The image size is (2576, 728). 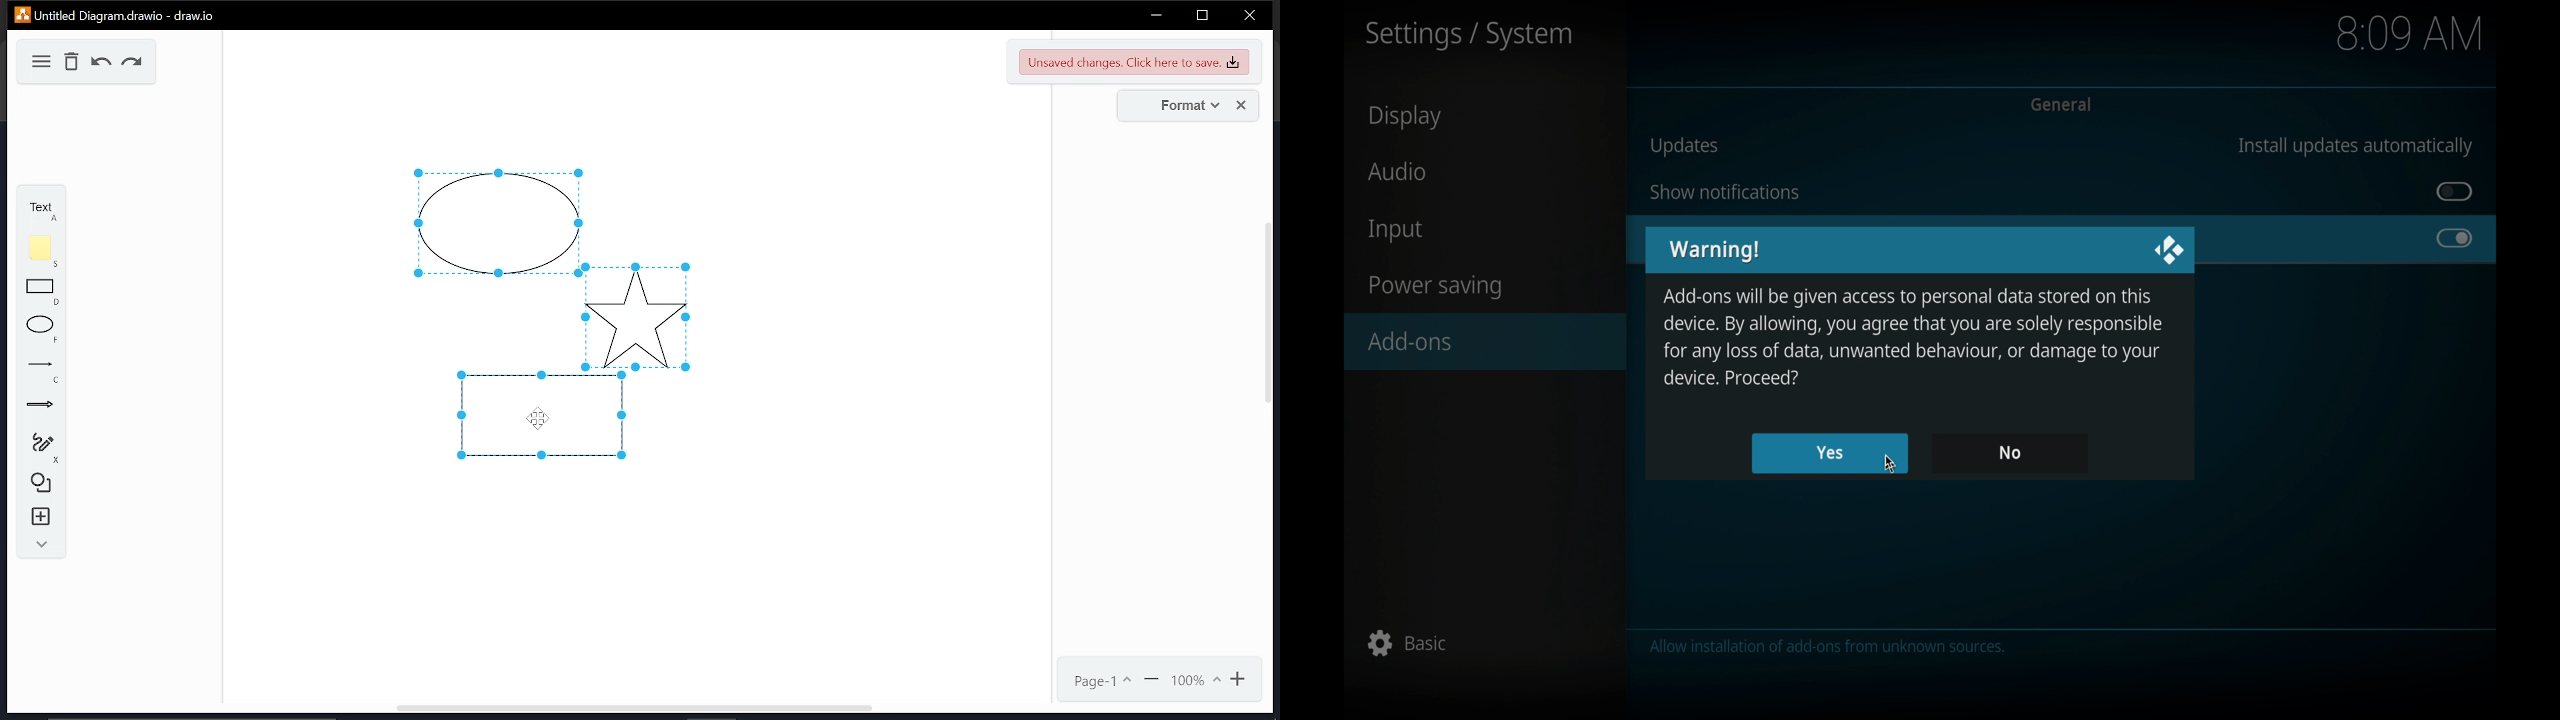 What do you see at coordinates (2009, 453) in the screenshot?
I see `no` at bounding box center [2009, 453].